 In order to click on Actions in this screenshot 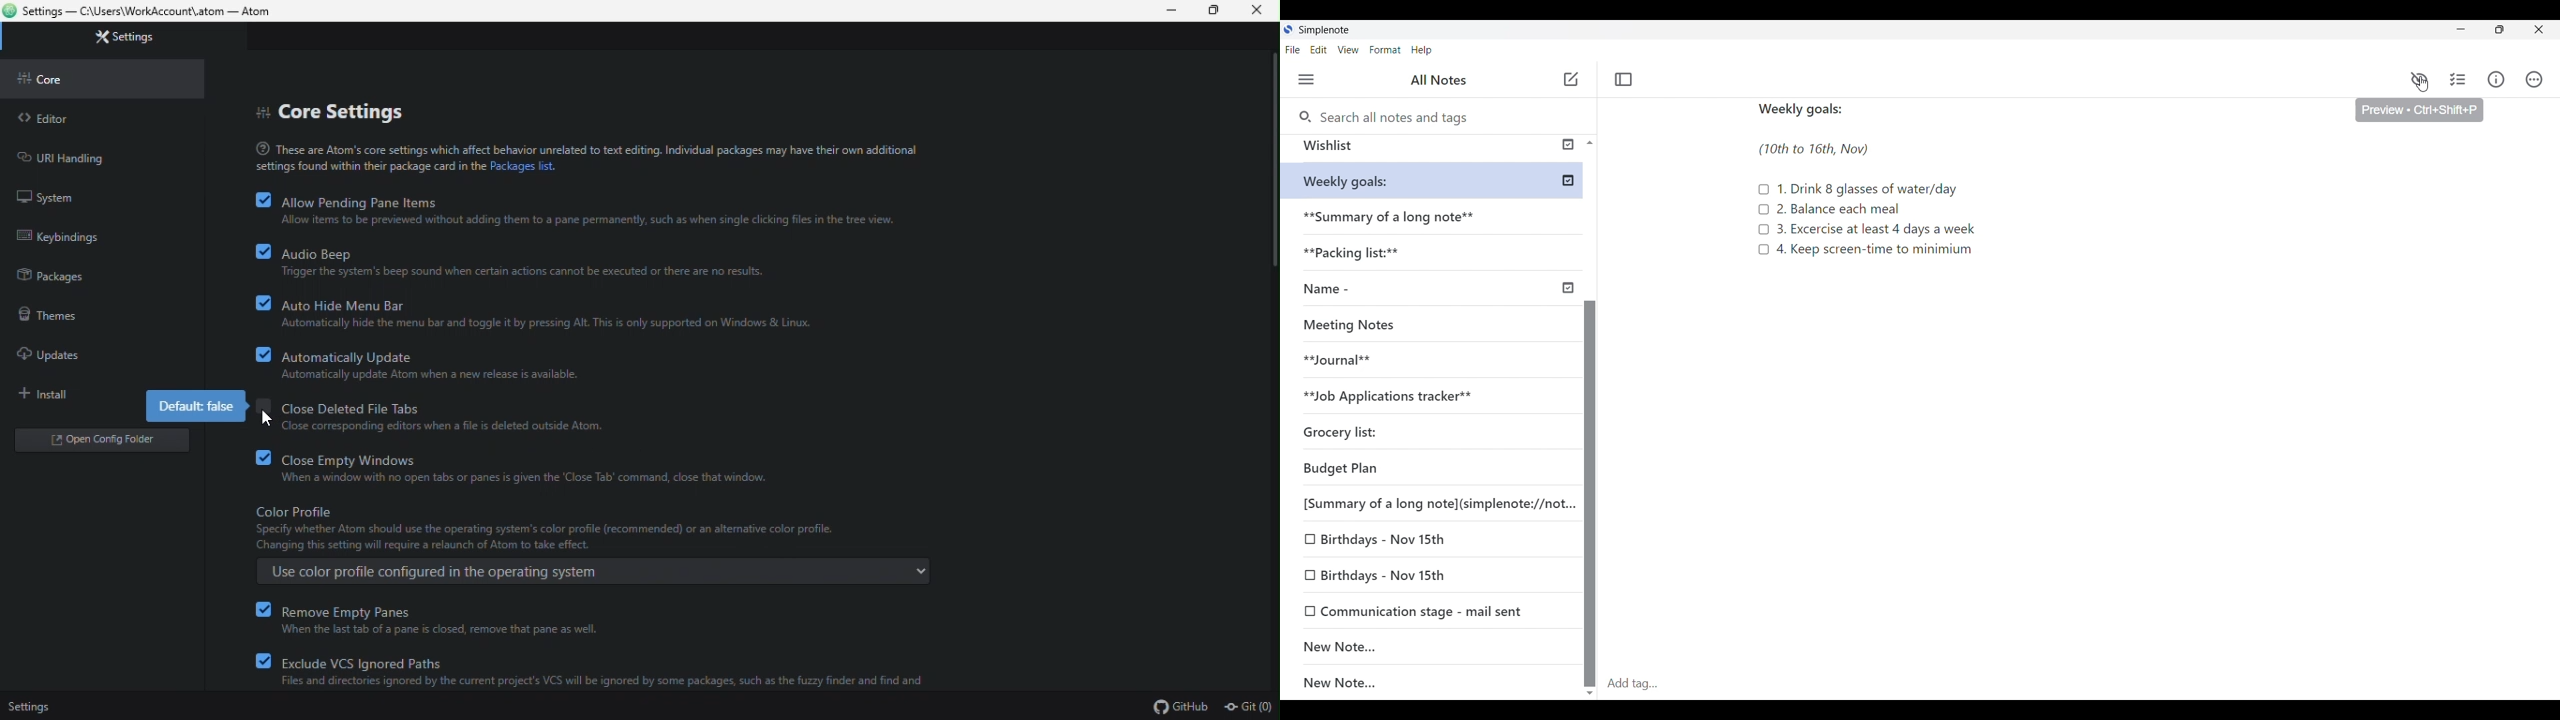, I will do `click(2540, 79)`.